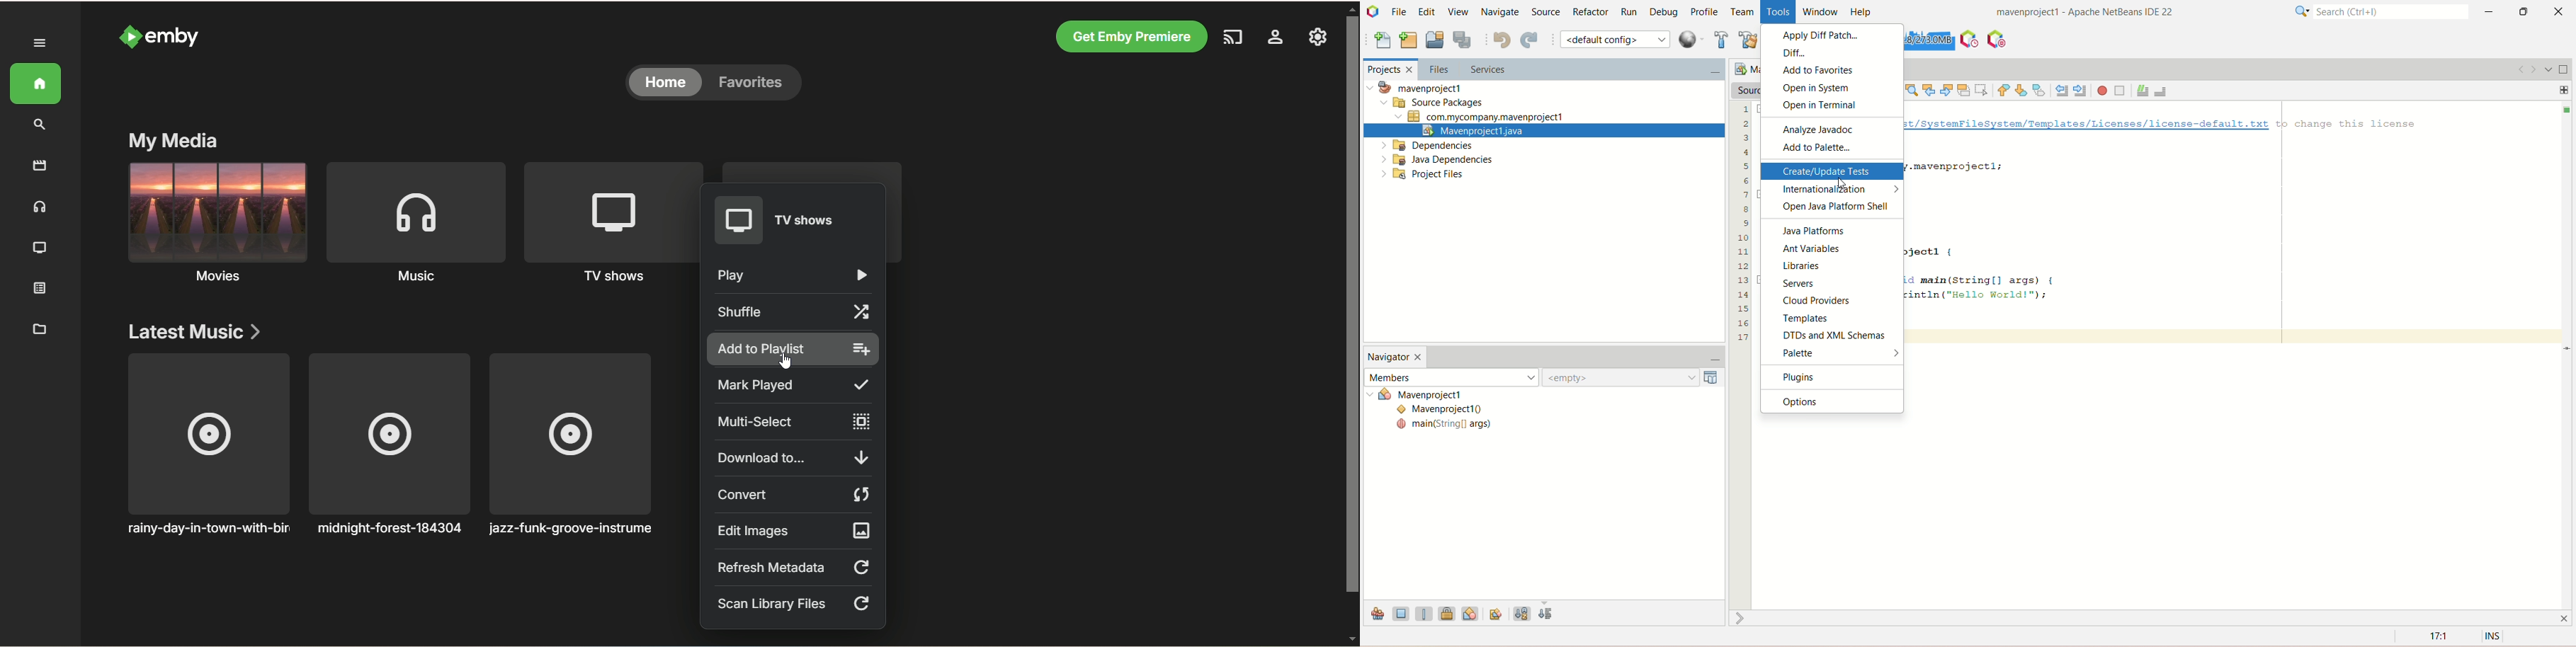  What do you see at coordinates (1615, 39) in the screenshot?
I see `default configuration` at bounding box center [1615, 39].